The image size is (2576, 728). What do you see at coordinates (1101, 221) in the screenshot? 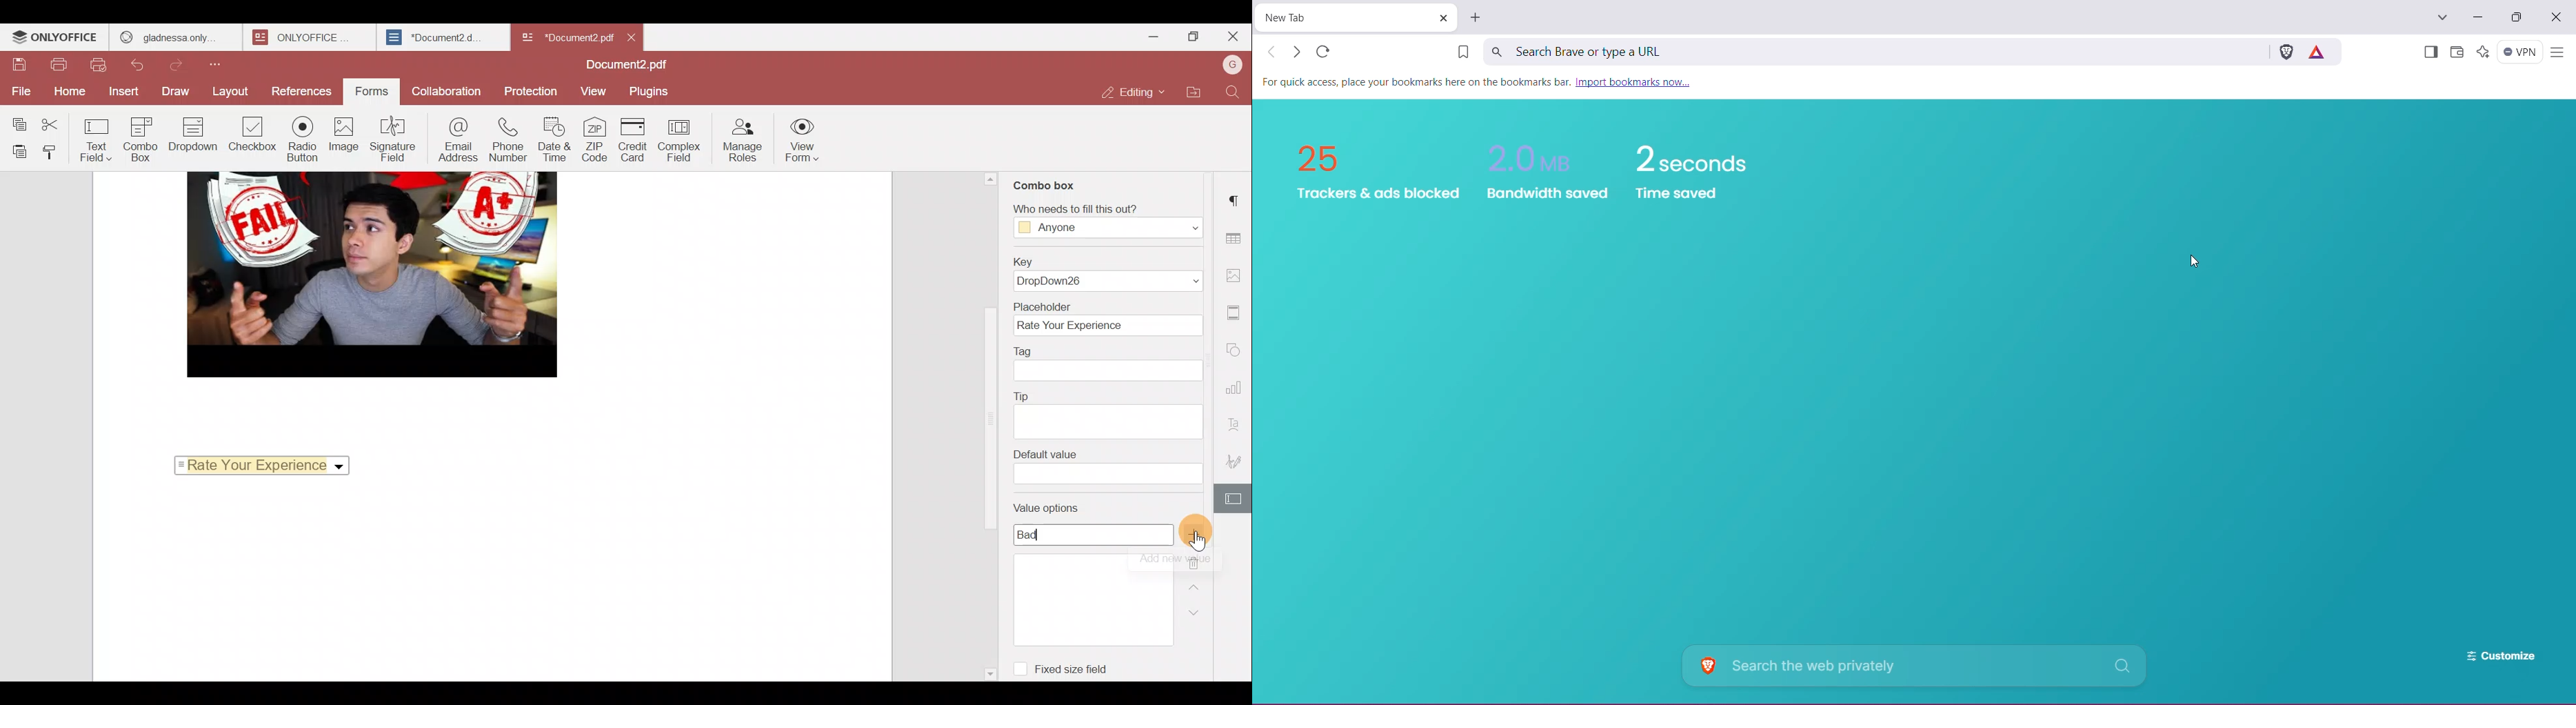
I see `‘Who needs to fill this out?` at bounding box center [1101, 221].